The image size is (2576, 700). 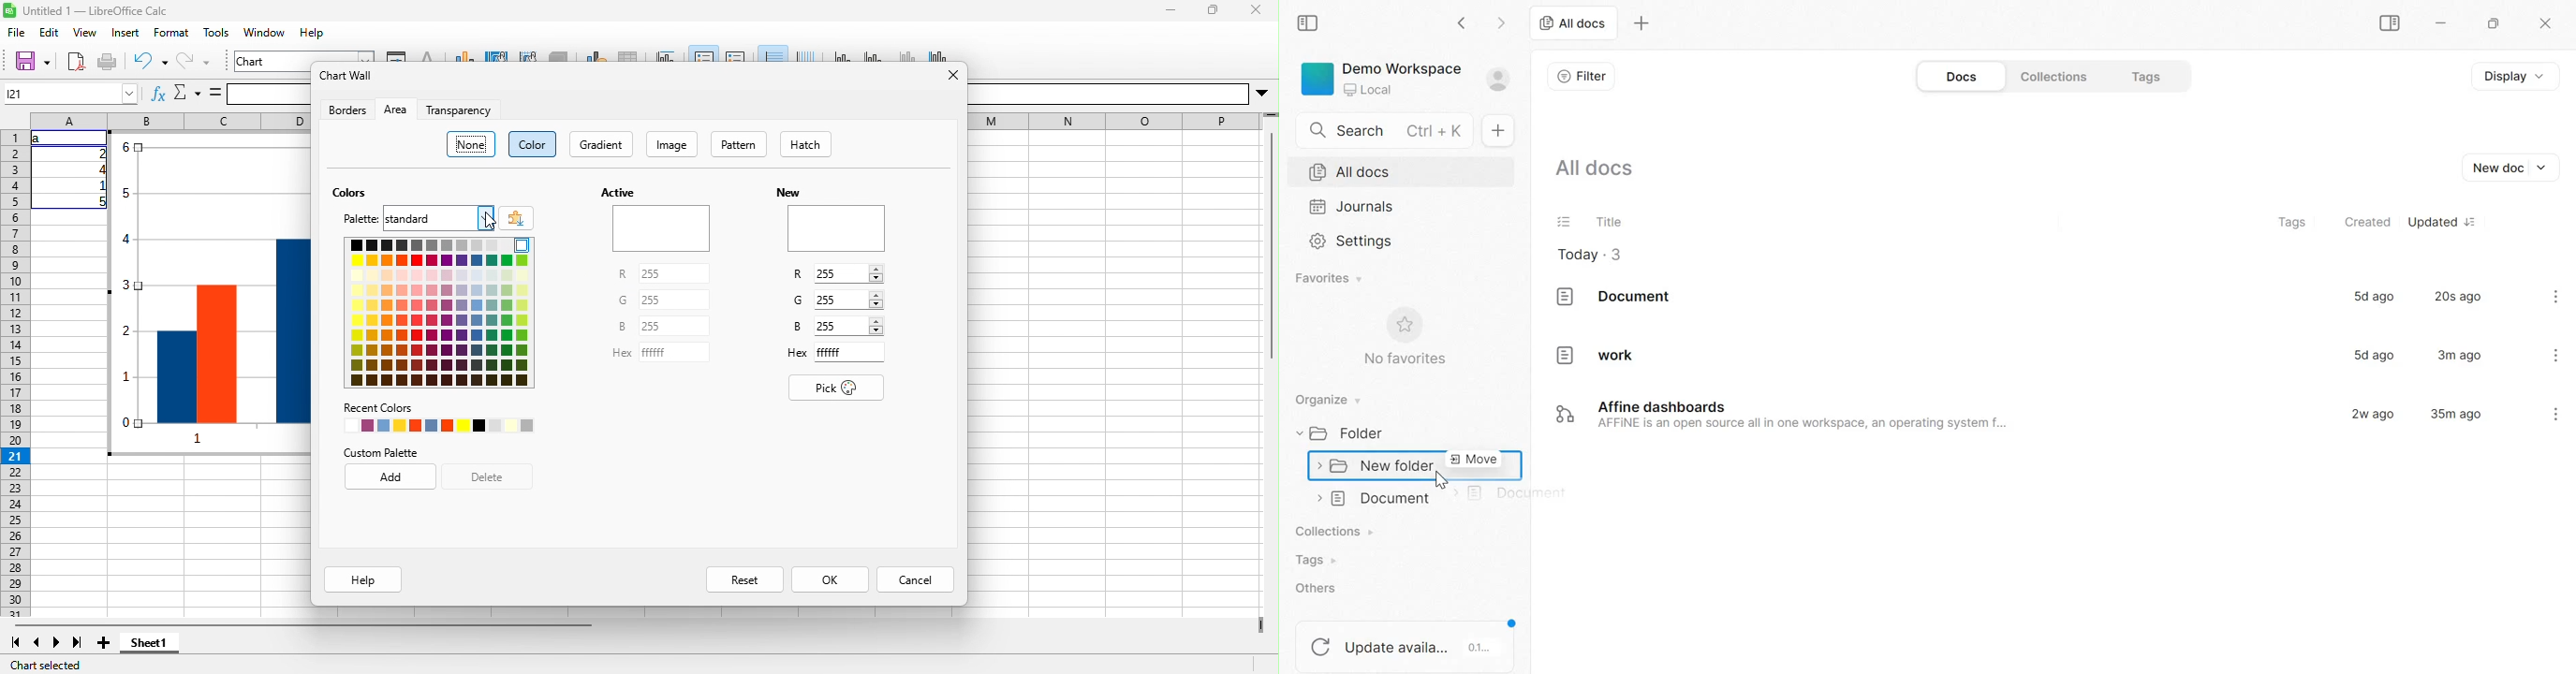 What do you see at coordinates (667, 55) in the screenshot?
I see `title` at bounding box center [667, 55].